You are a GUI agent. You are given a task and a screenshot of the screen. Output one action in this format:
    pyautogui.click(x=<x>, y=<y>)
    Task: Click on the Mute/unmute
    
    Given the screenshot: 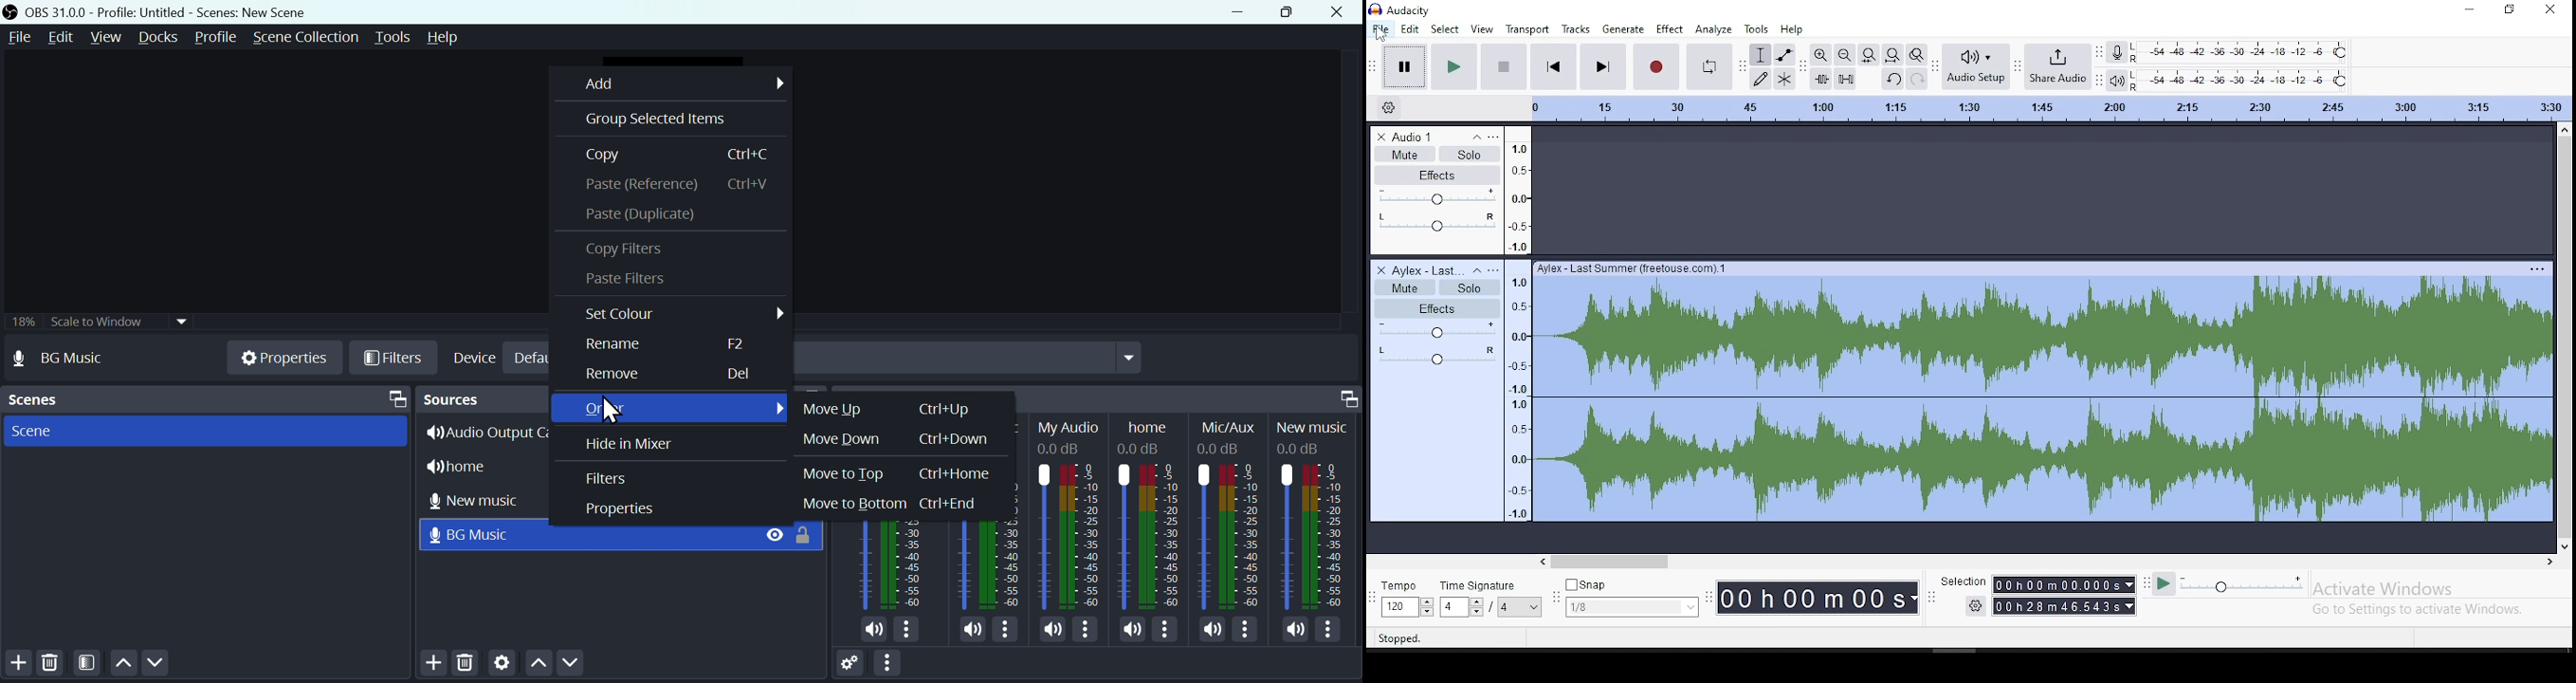 What is the action you would take?
    pyautogui.click(x=1211, y=629)
    